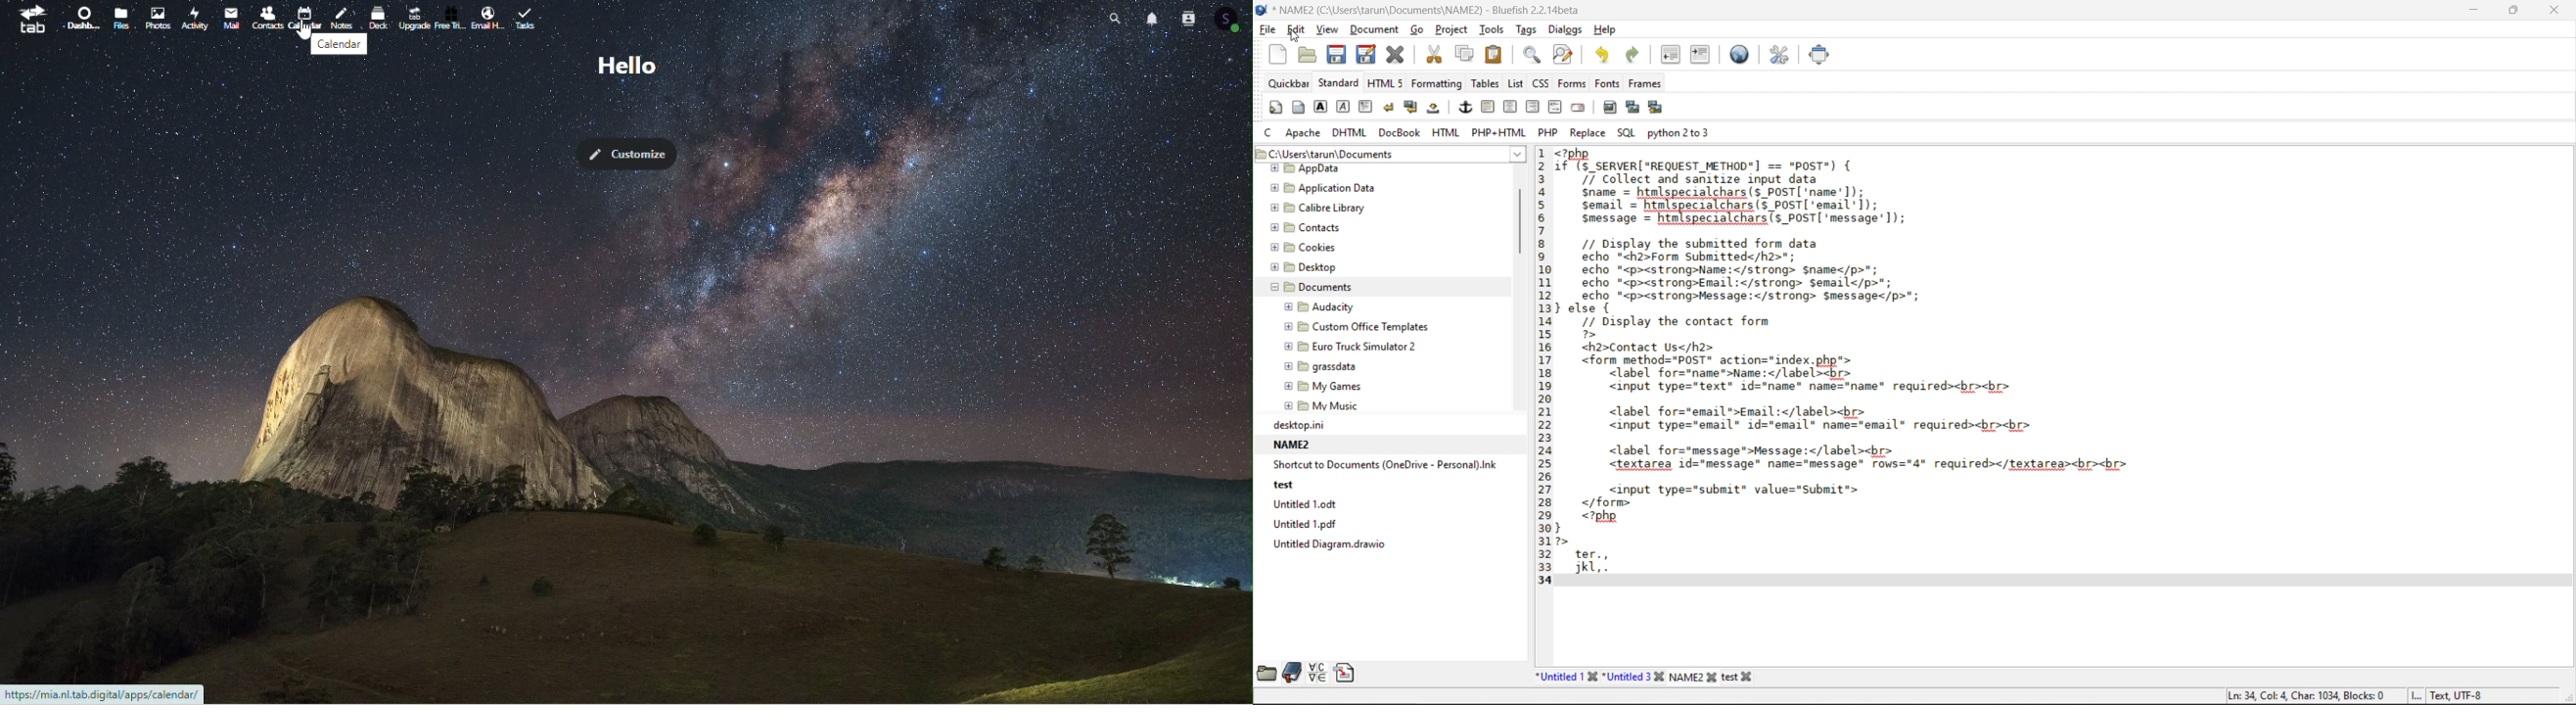  I want to click on emphasis, so click(1342, 106).